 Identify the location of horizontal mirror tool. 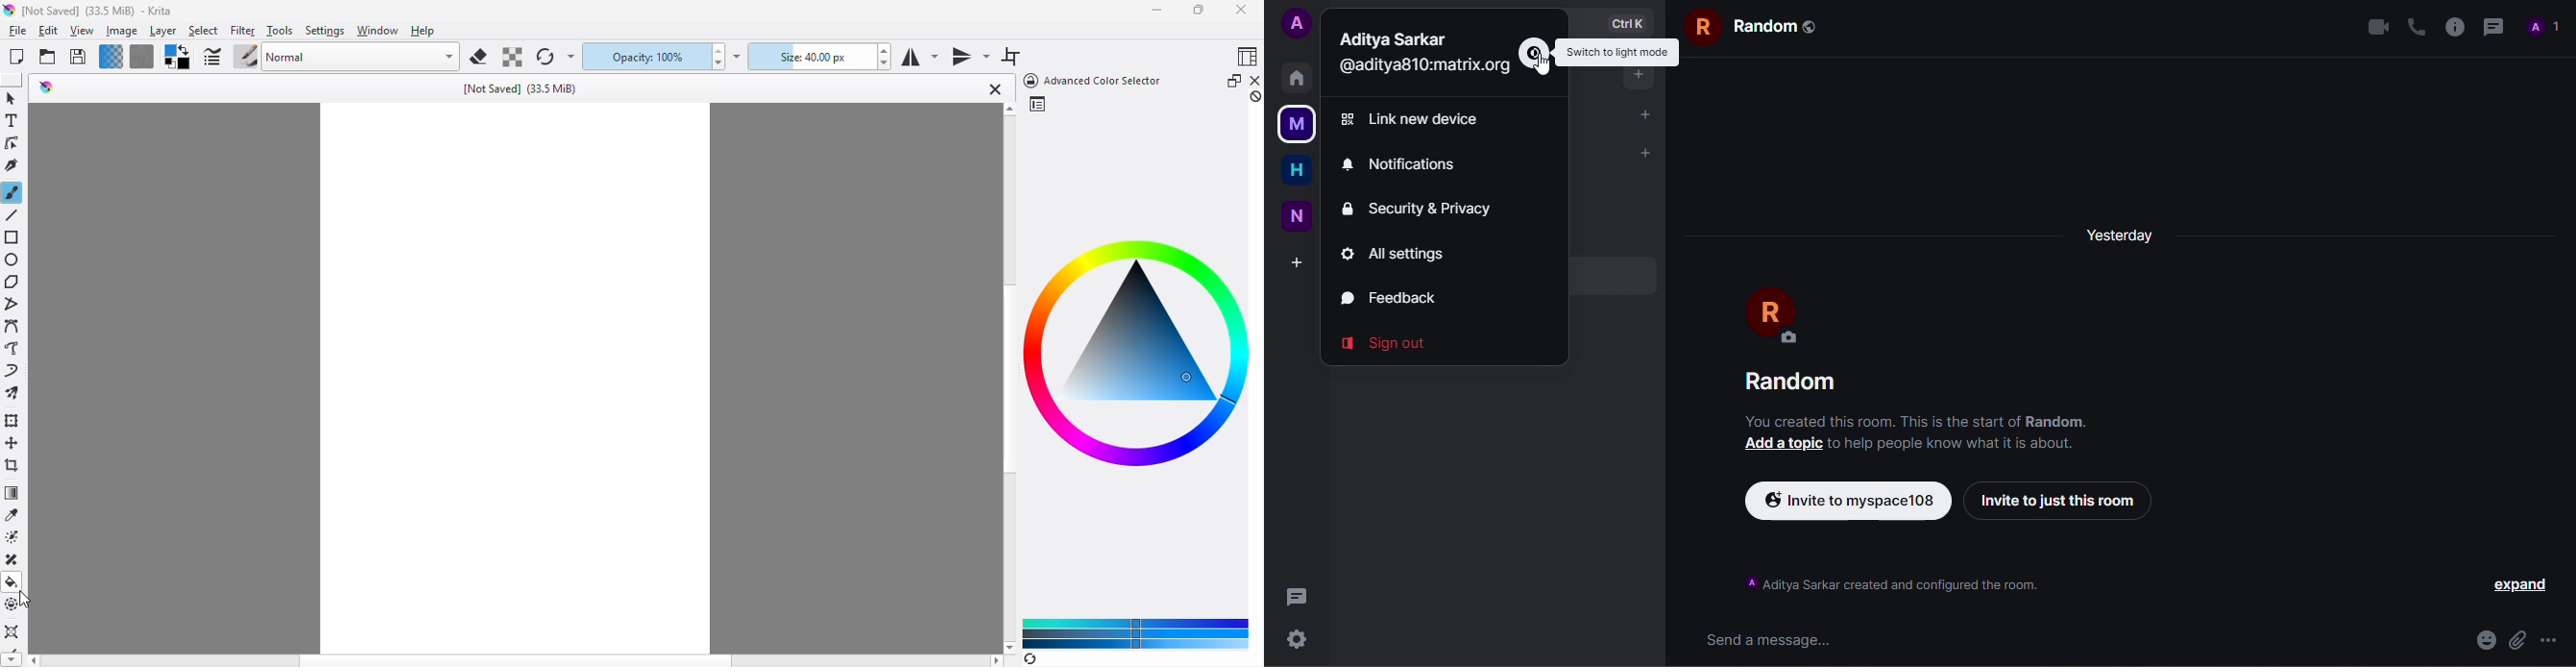
(919, 57).